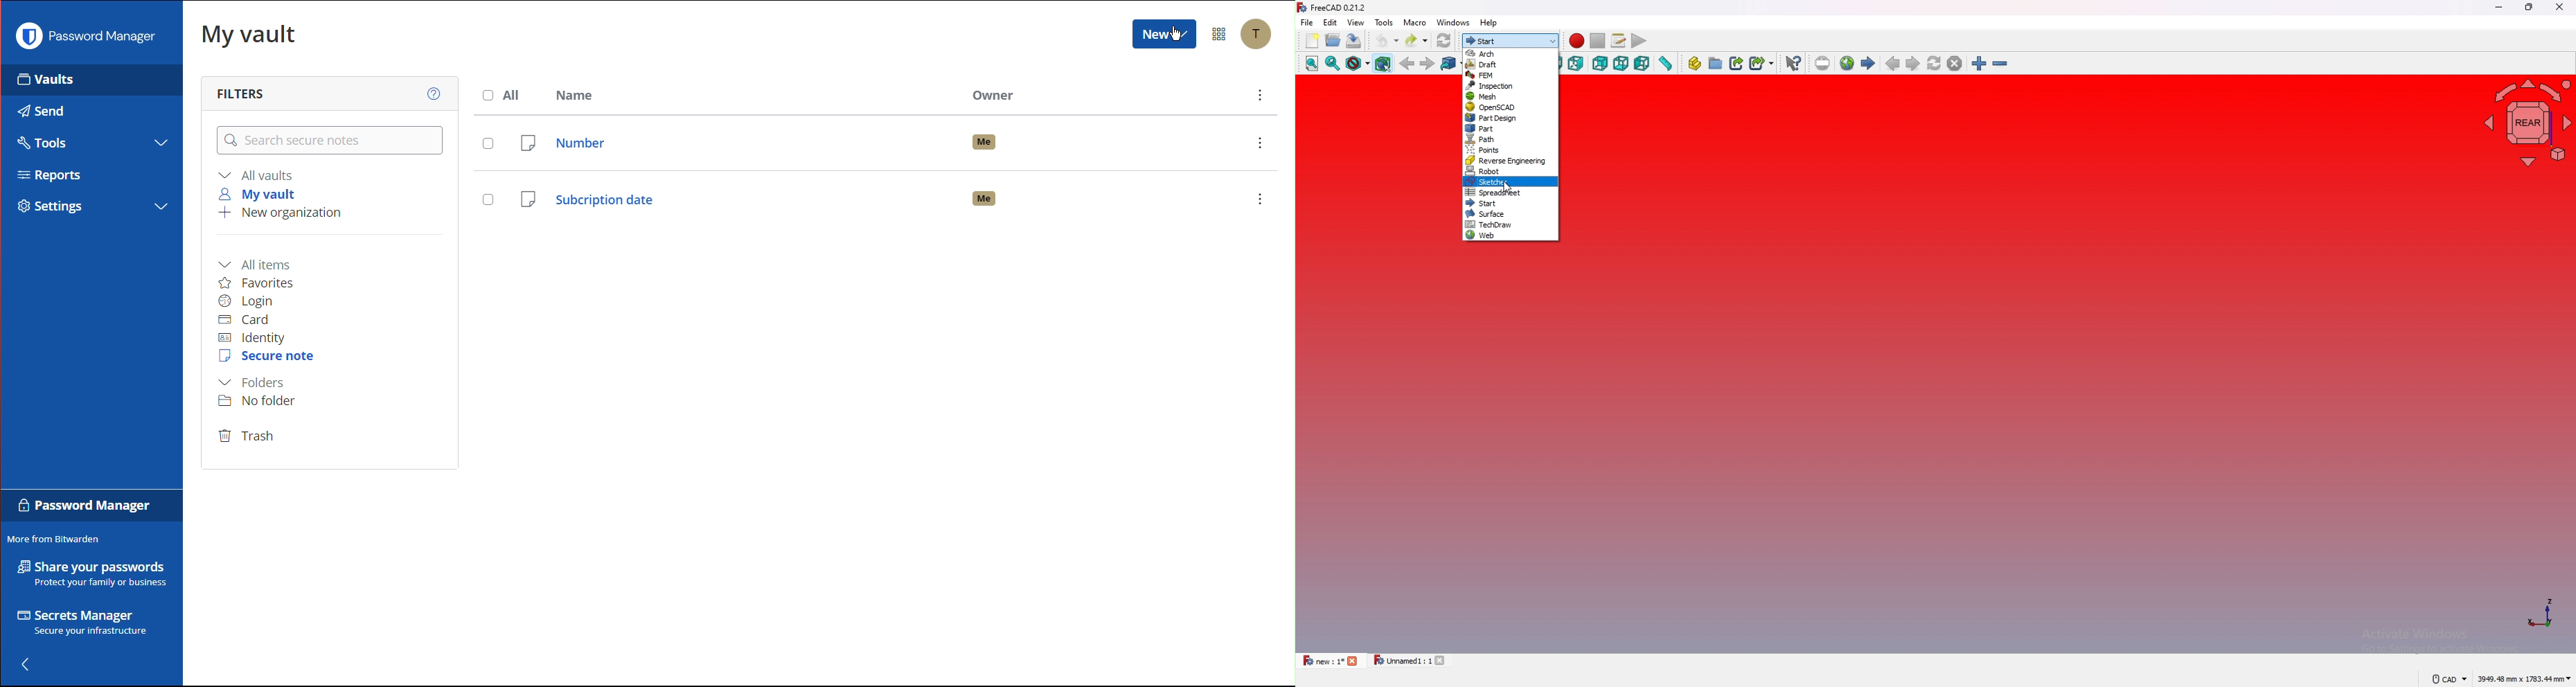 This screenshot has height=700, width=2576. What do you see at coordinates (1598, 41) in the screenshot?
I see `stop macro` at bounding box center [1598, 41].